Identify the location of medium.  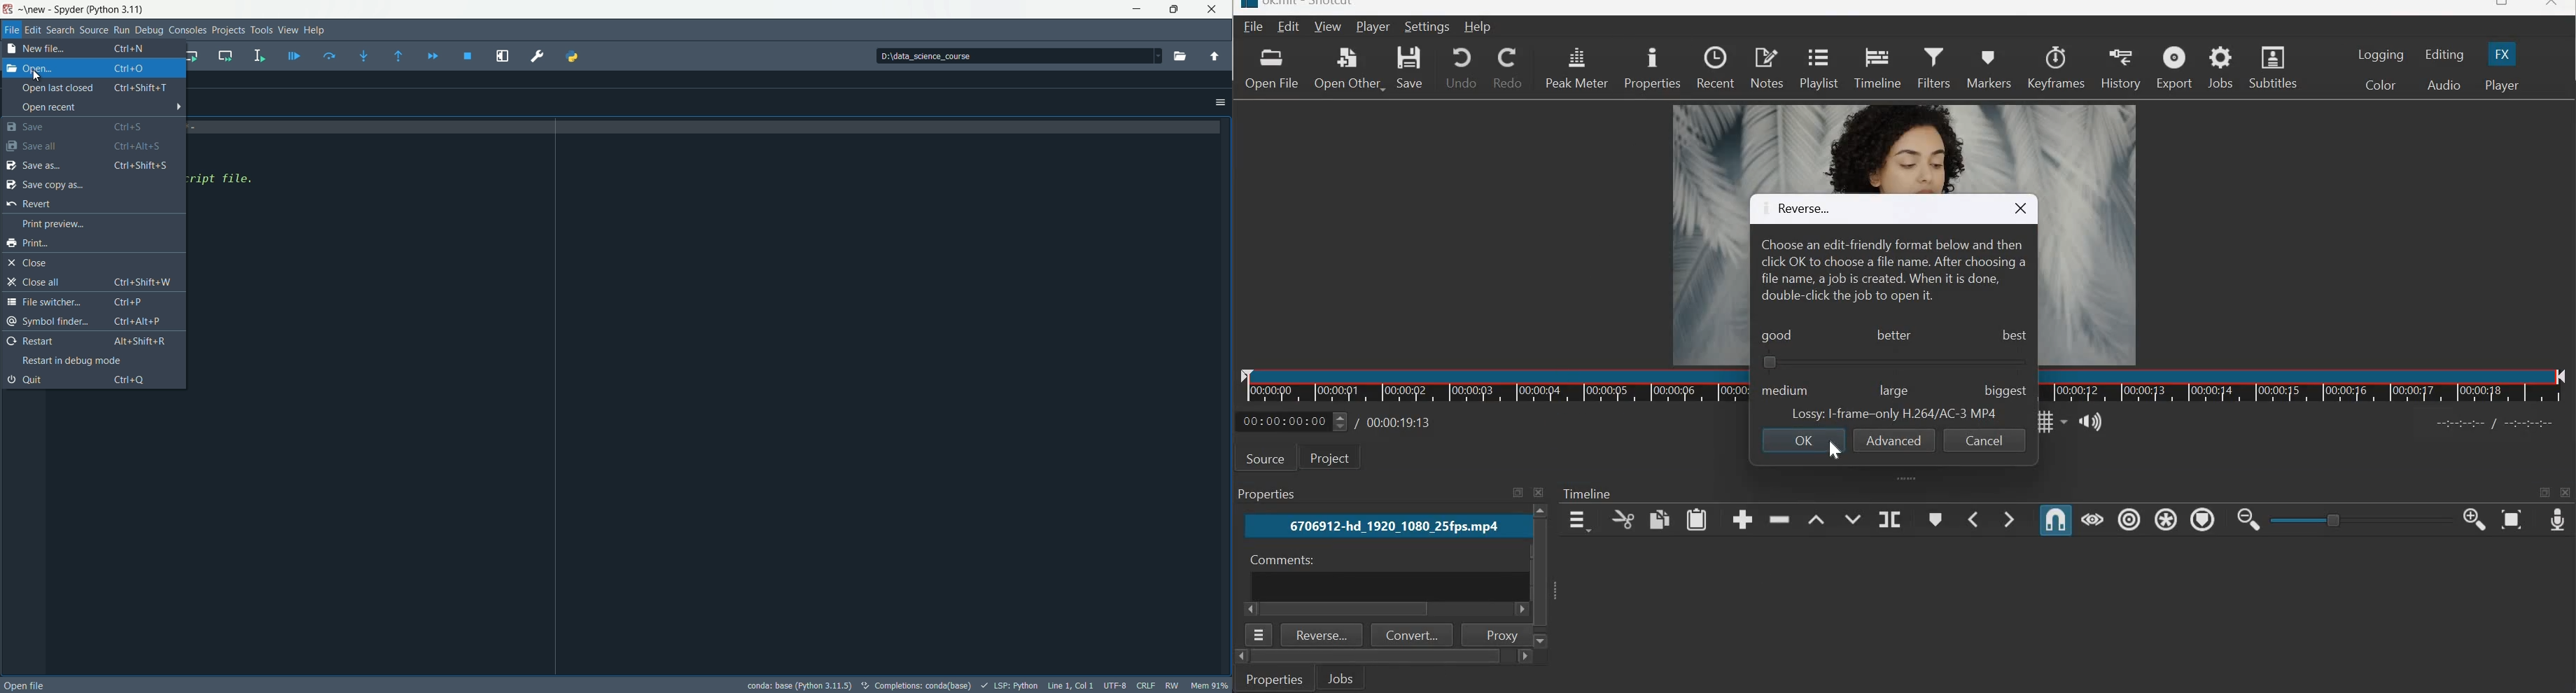
(1786, 388).